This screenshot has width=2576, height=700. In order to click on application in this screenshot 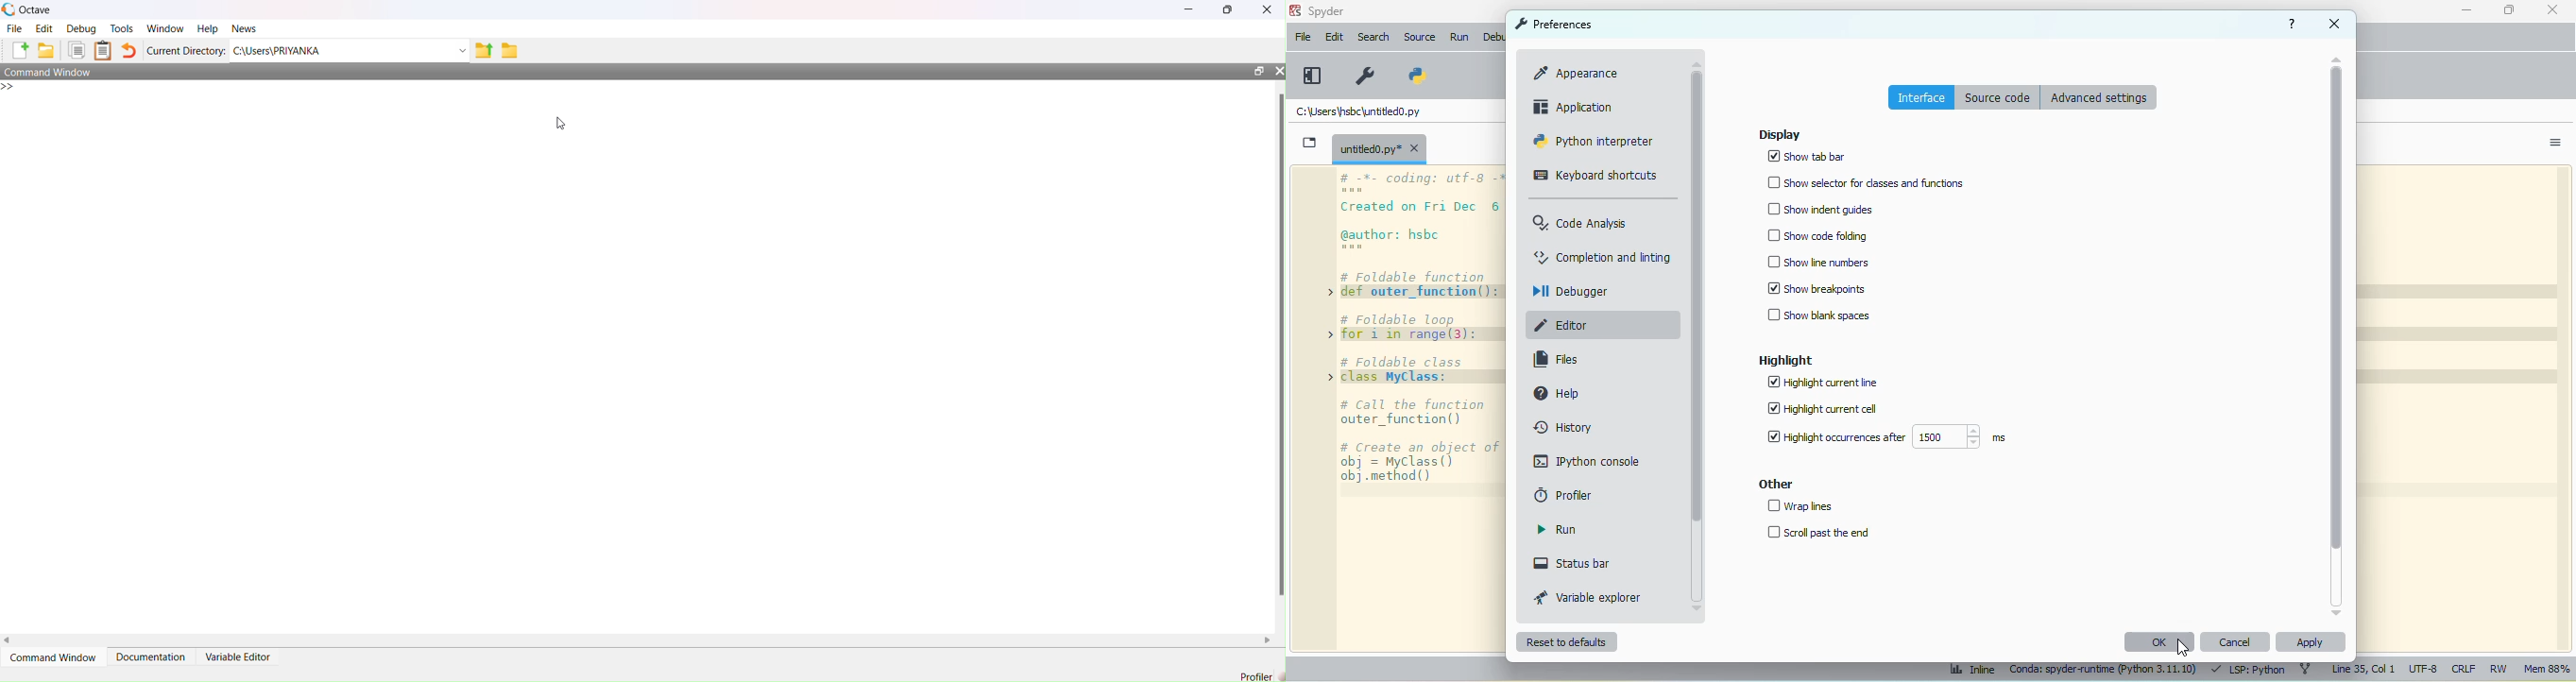, I will do `click(1576, 107)`.